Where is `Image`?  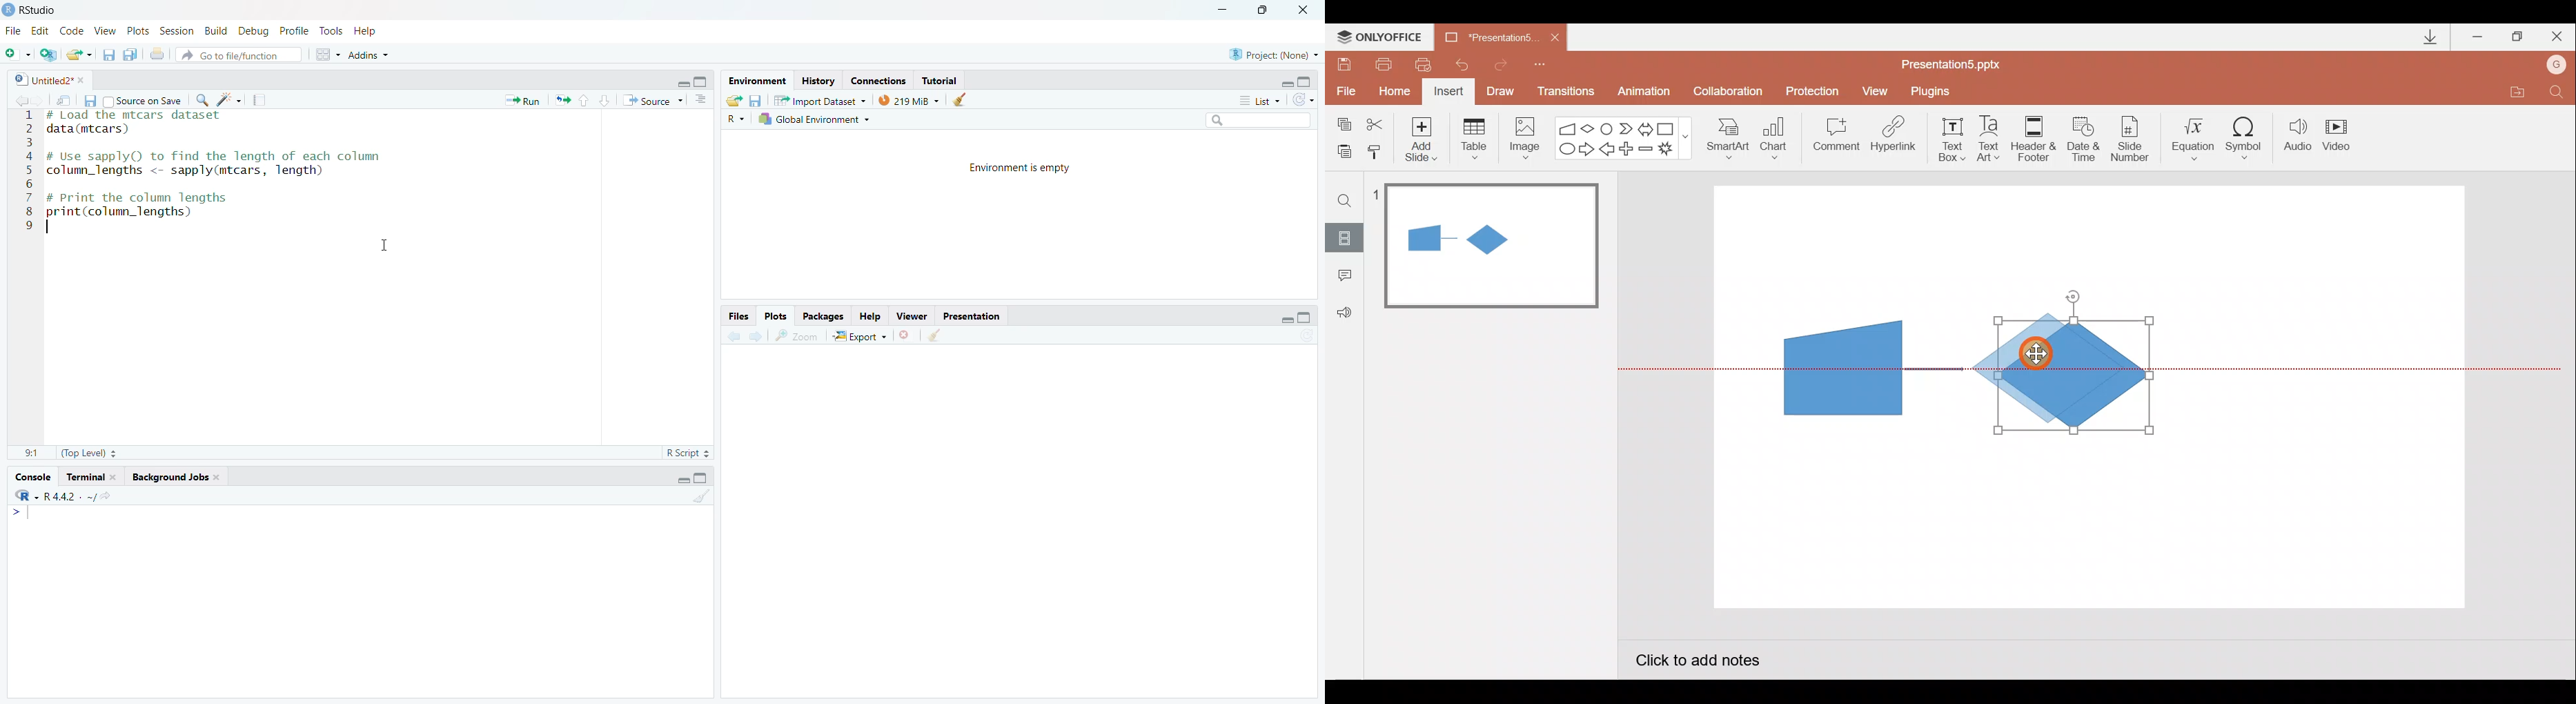
Image is located at coordinates (1521, 138).